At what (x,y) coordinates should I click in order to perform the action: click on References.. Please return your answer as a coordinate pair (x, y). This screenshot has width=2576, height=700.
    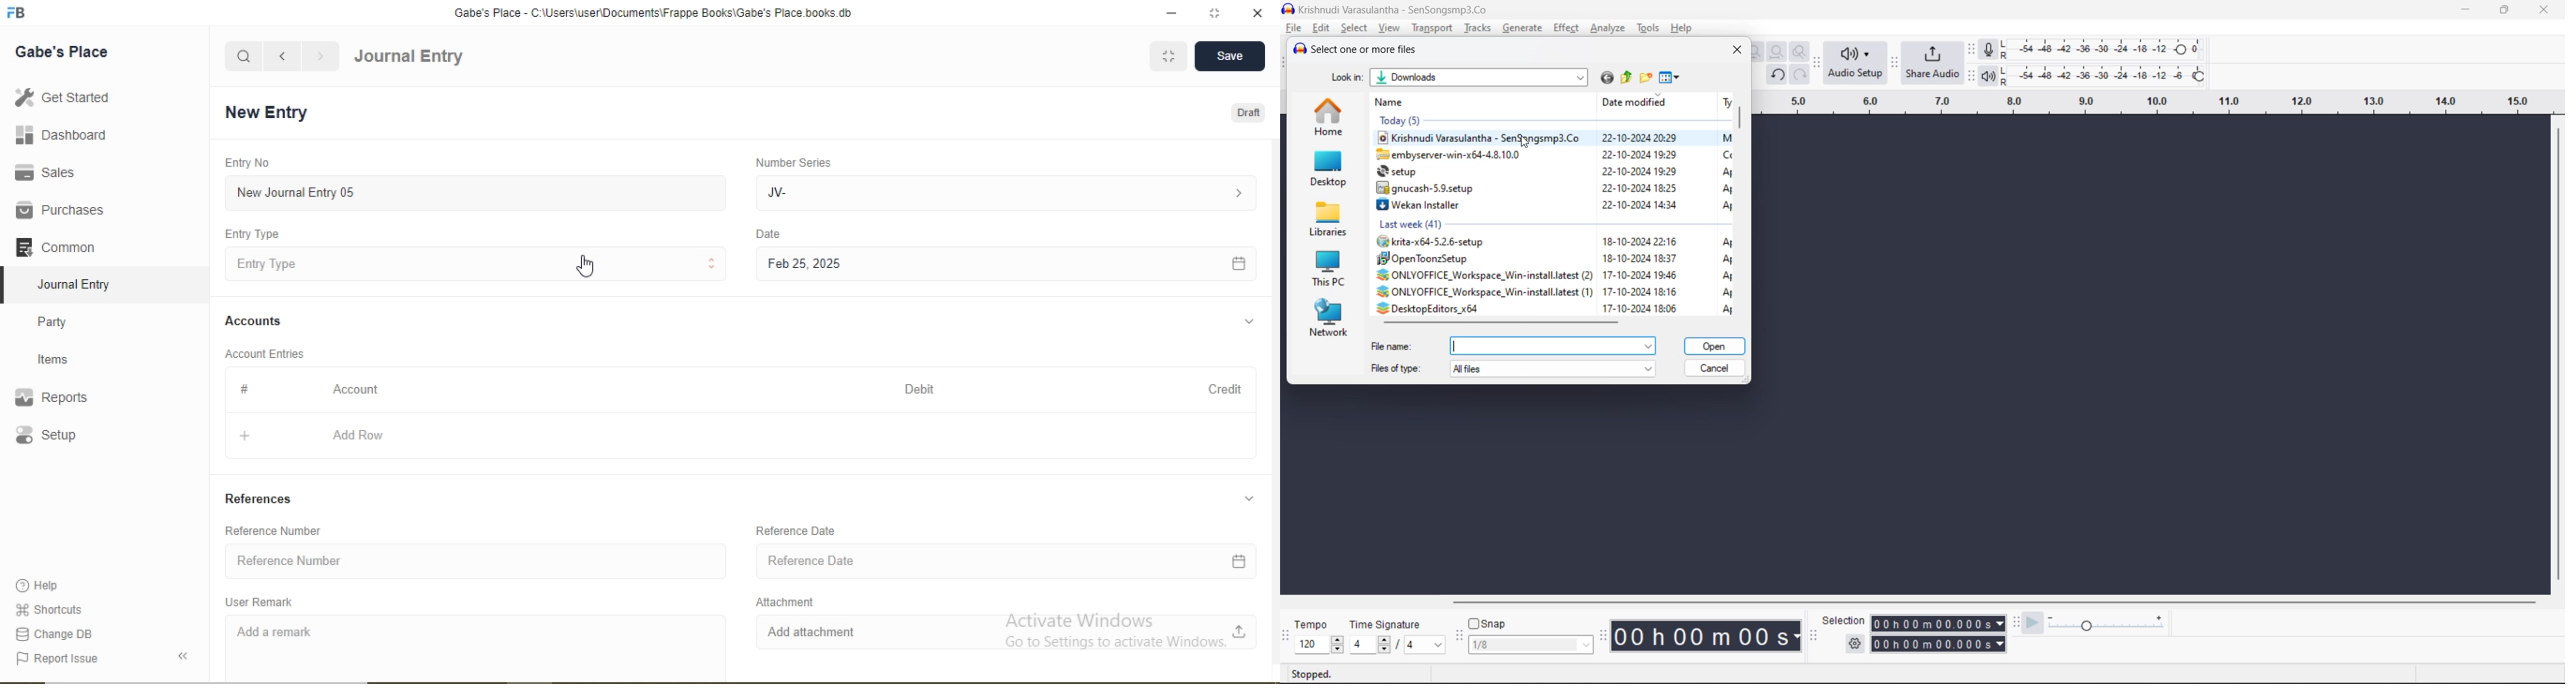
    Looking at the image, I should click on (259, 500).